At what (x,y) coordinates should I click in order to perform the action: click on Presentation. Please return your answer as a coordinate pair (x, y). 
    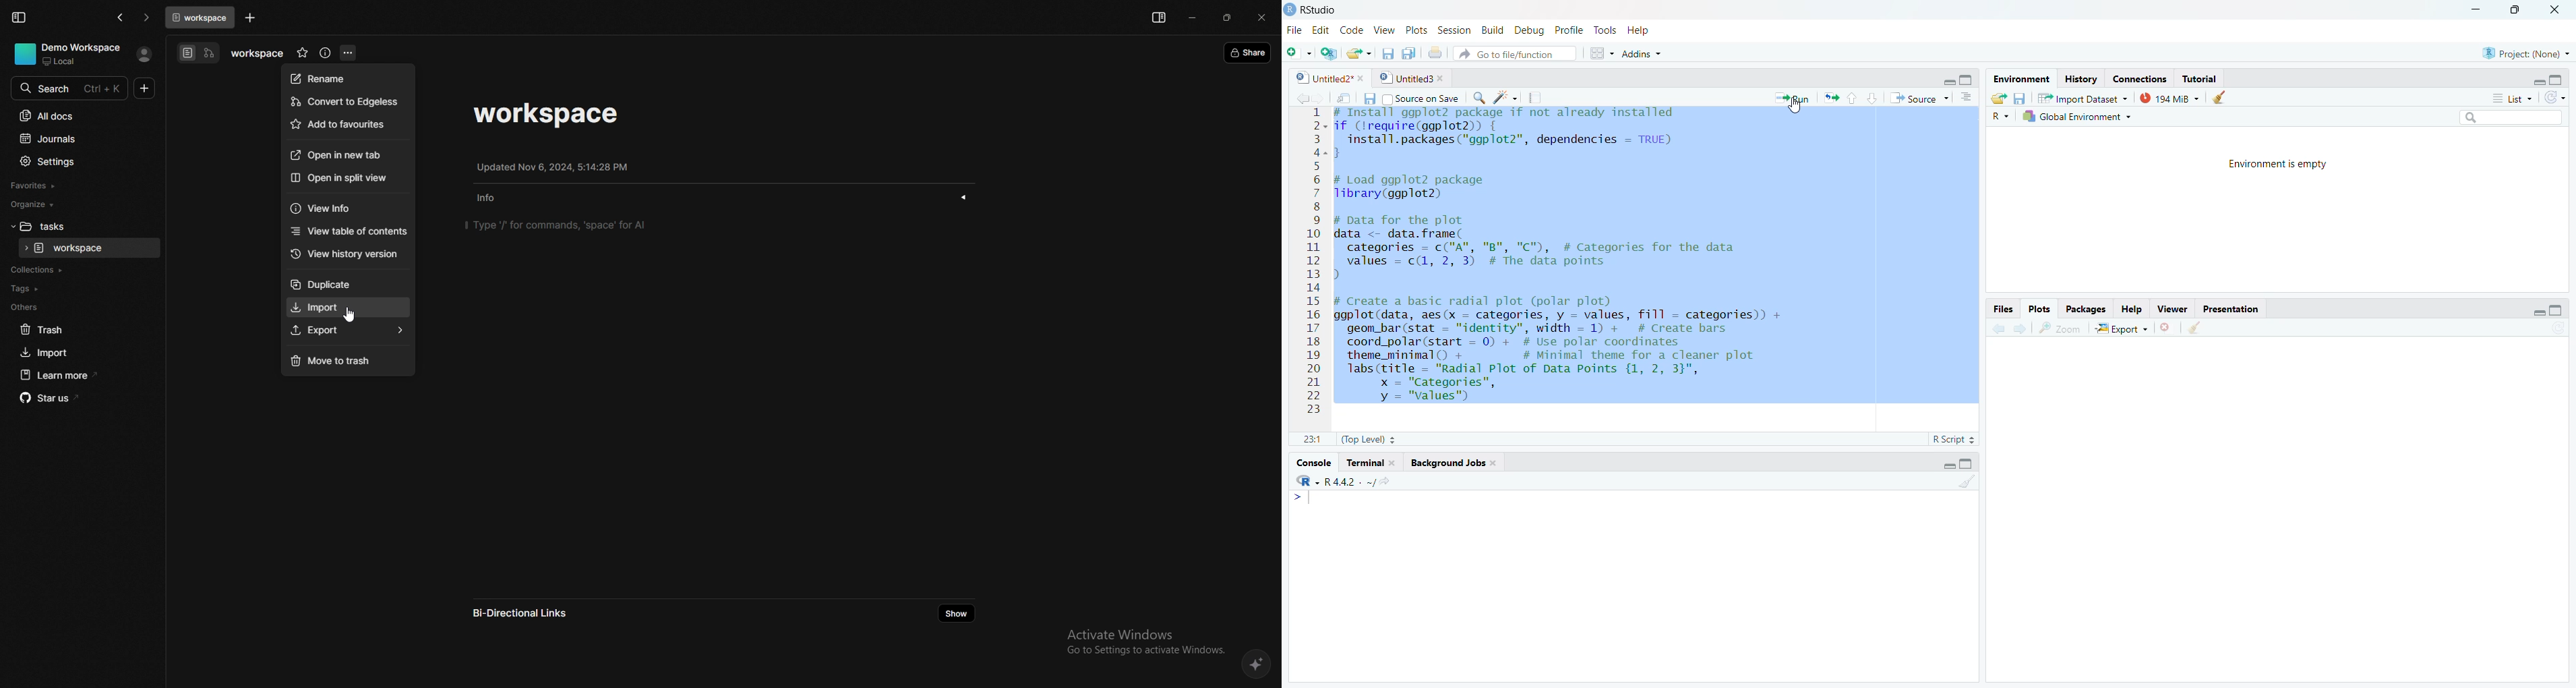
    Looking at the image, I should click on (2231, 308).